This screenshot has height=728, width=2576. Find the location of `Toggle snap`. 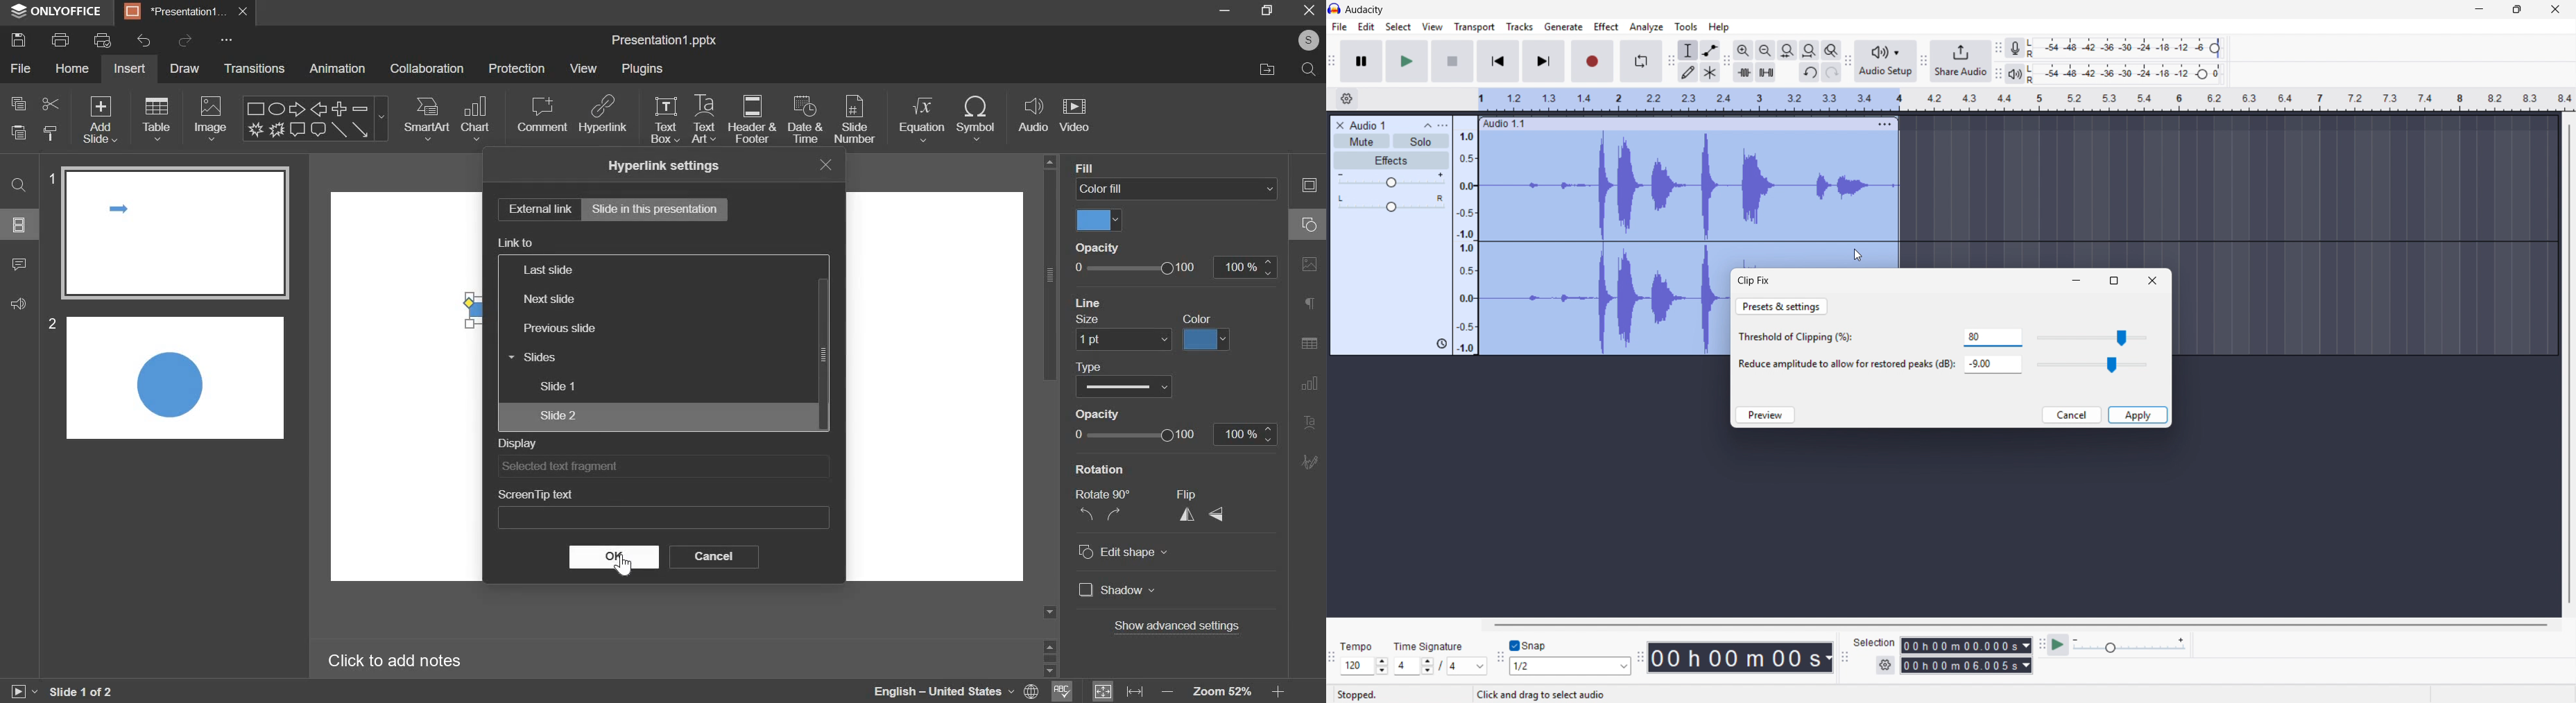

Toggle snap is located at coordinates (1529, 646).